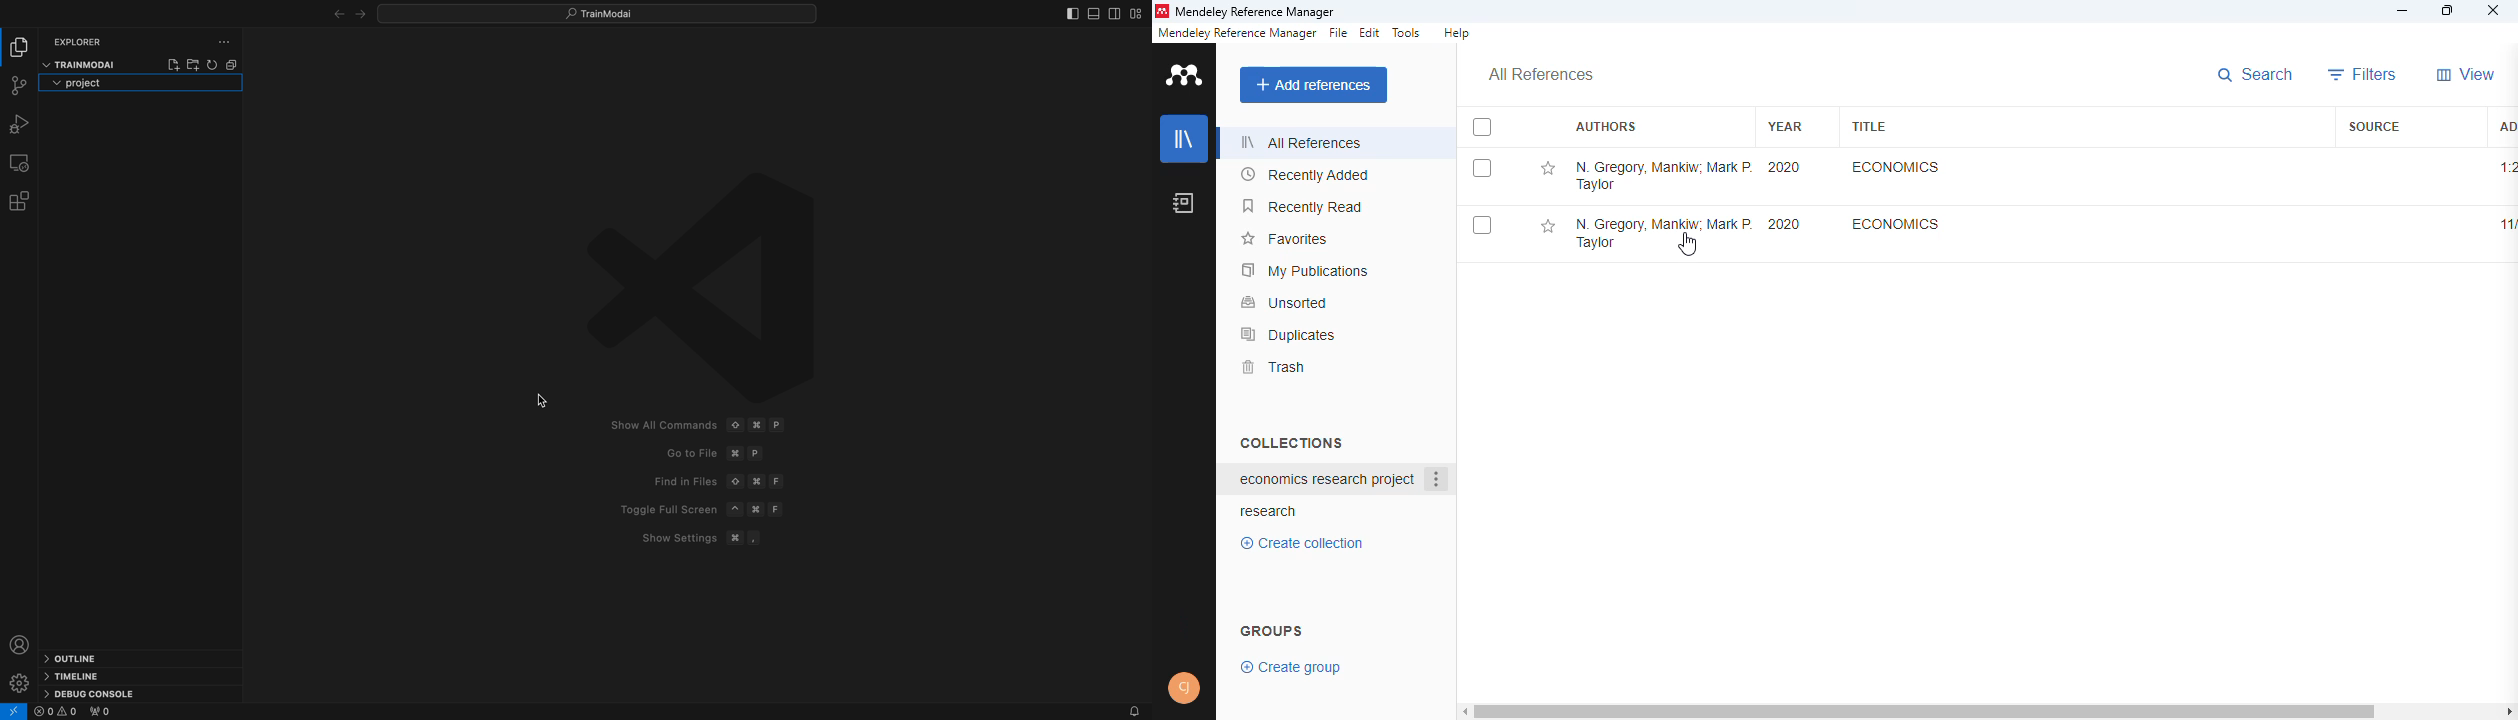 The width and height of the screenshot is (2520, 728). I want to click on recently read, so click(1304, 206).